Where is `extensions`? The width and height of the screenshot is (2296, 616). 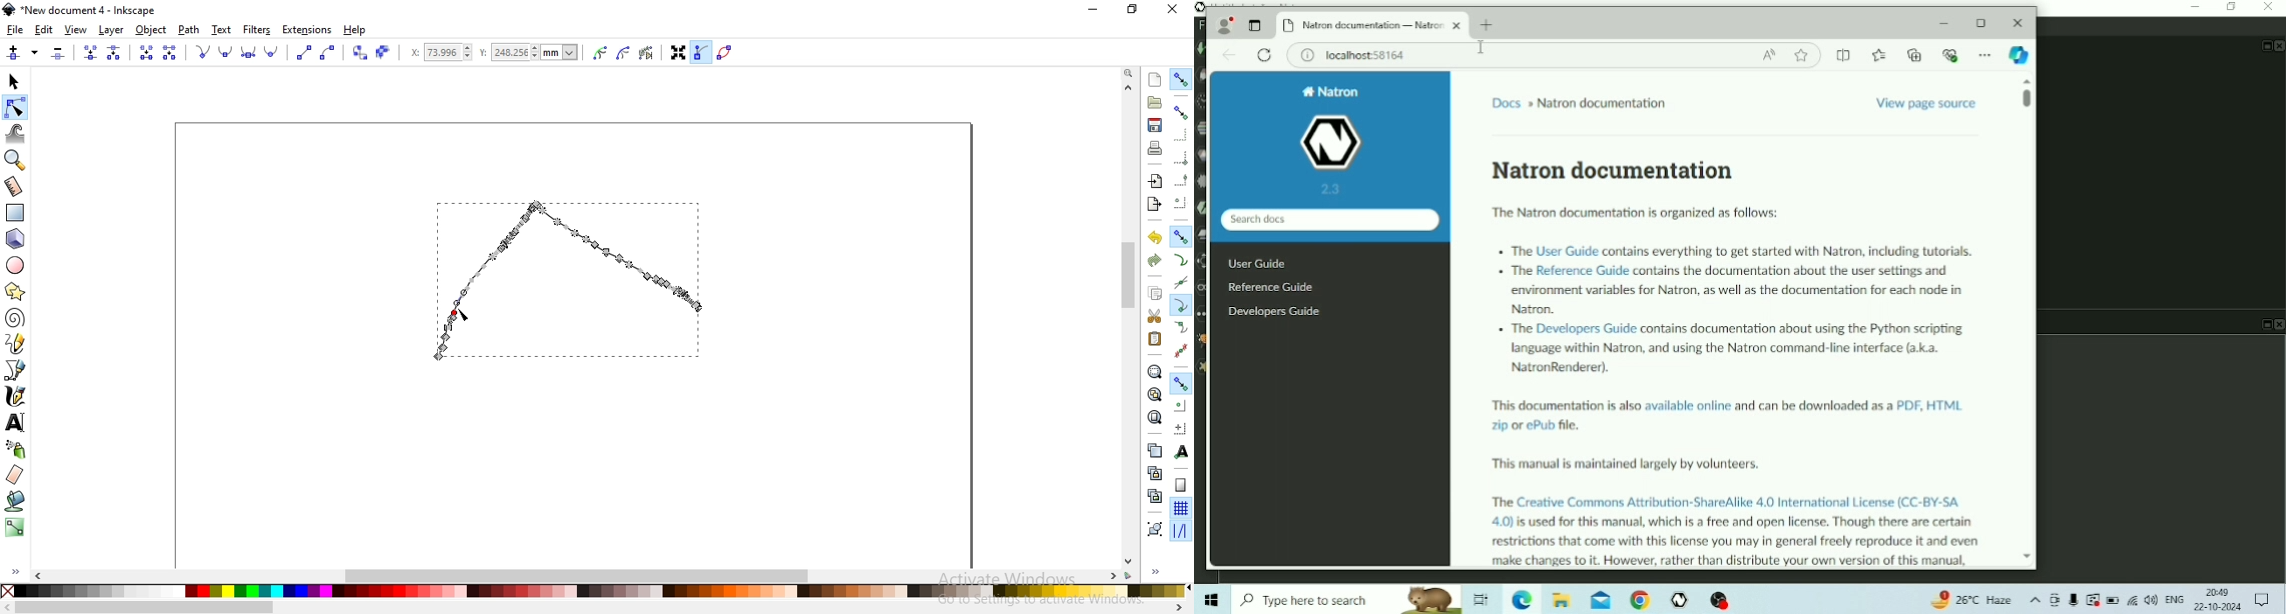 extensions is located at coordinates (307, 31).